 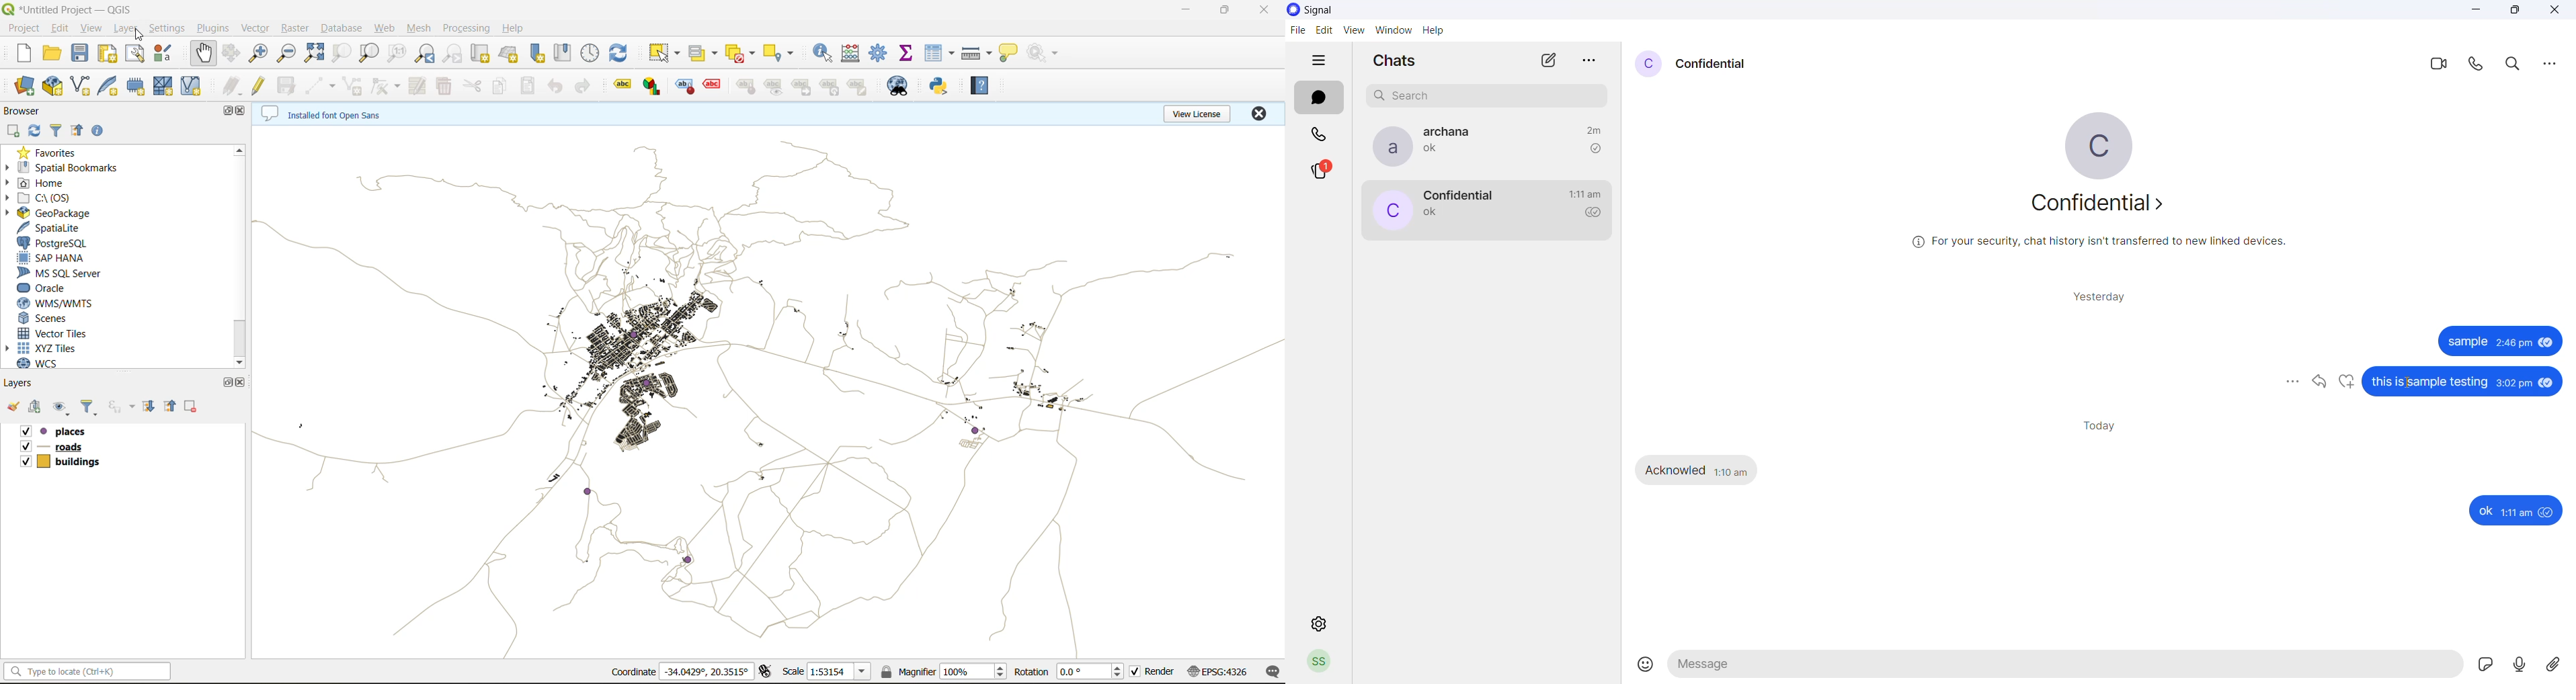 What do you see at coordinates (743, 56) in the screenshot?
I see `deselect value ` at bounding box center [743, 56].